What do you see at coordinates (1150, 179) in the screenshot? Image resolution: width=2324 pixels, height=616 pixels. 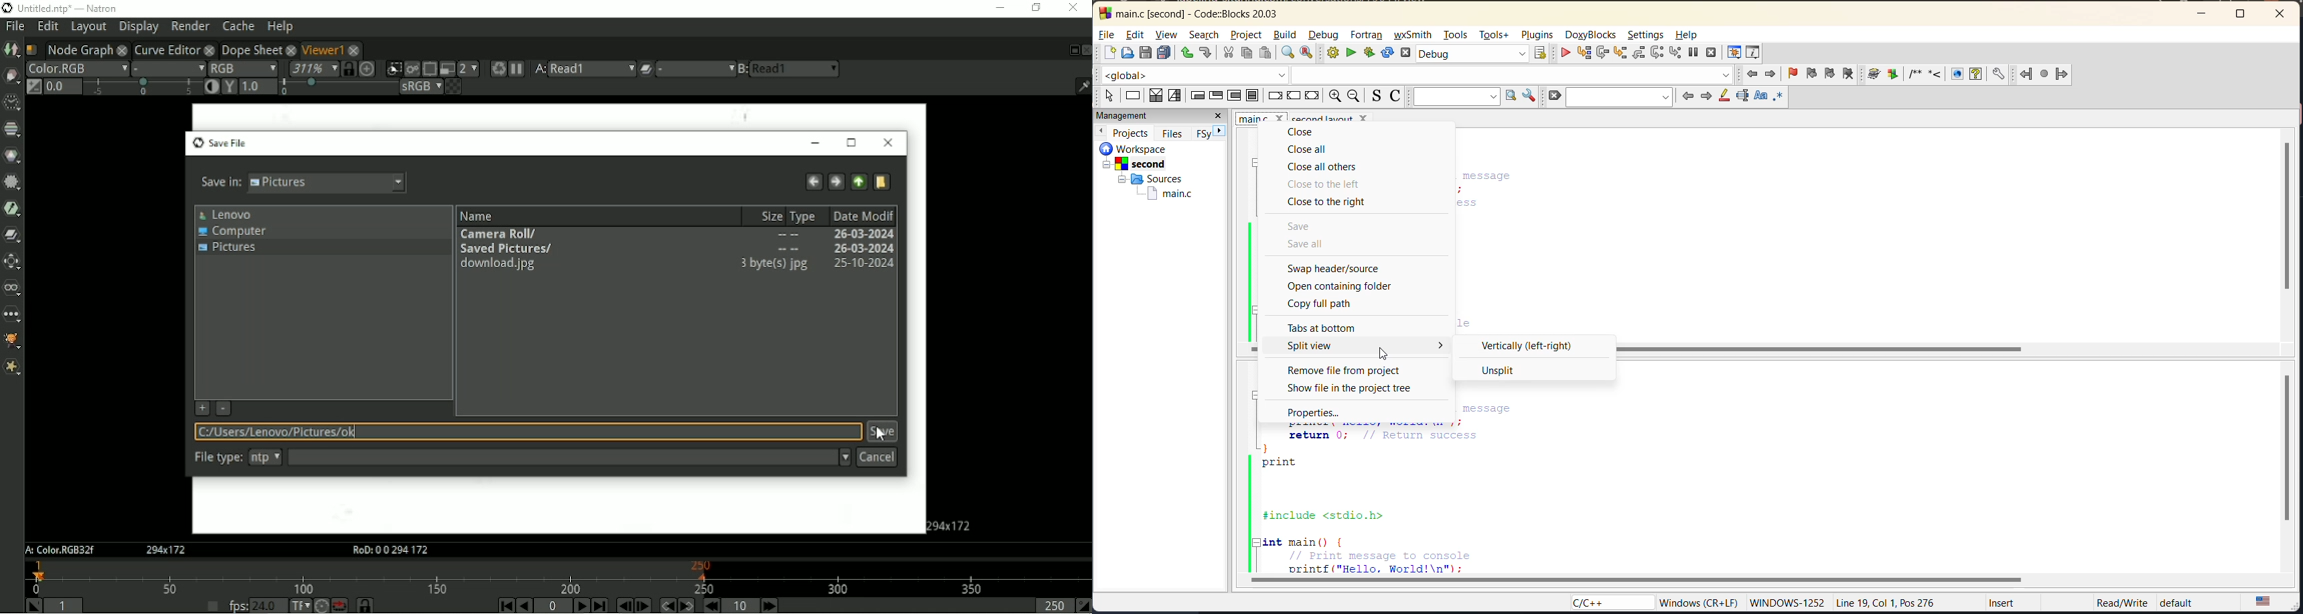 I see `sources` at bounding box center [1150, 179].